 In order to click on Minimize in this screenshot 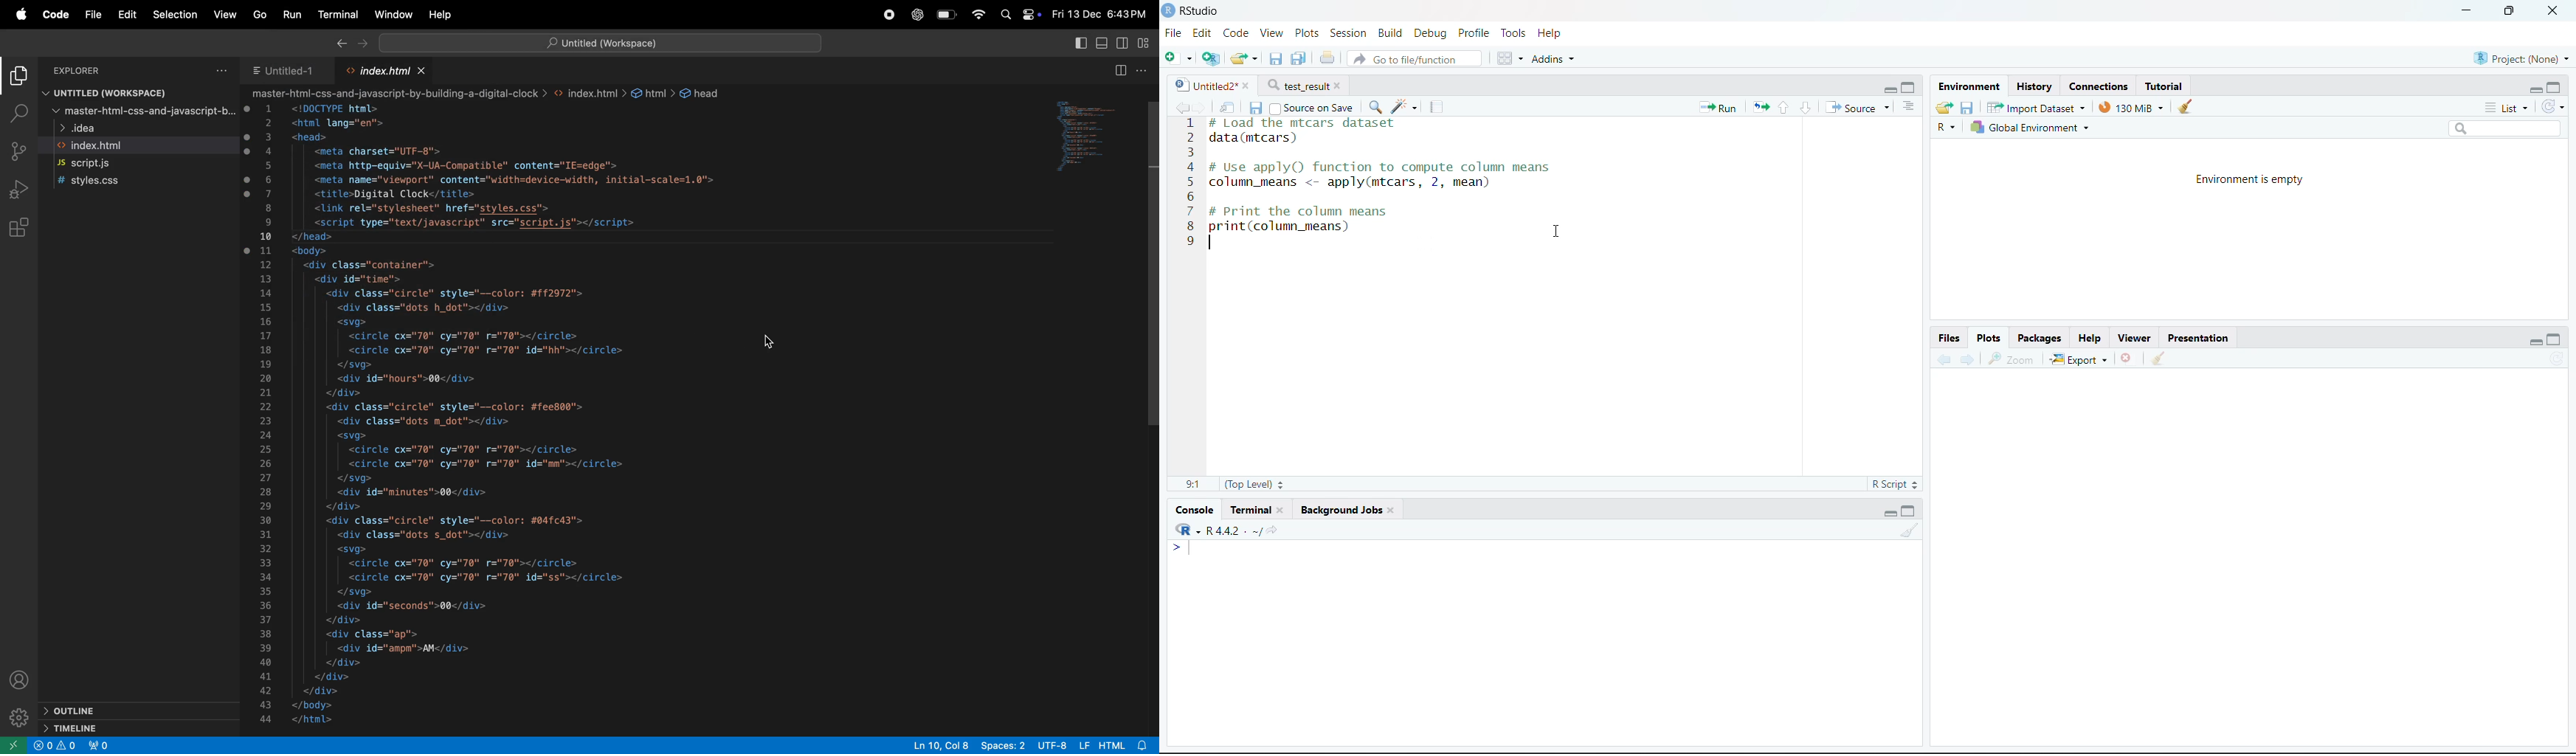, I will do `click(2527, 88)`.